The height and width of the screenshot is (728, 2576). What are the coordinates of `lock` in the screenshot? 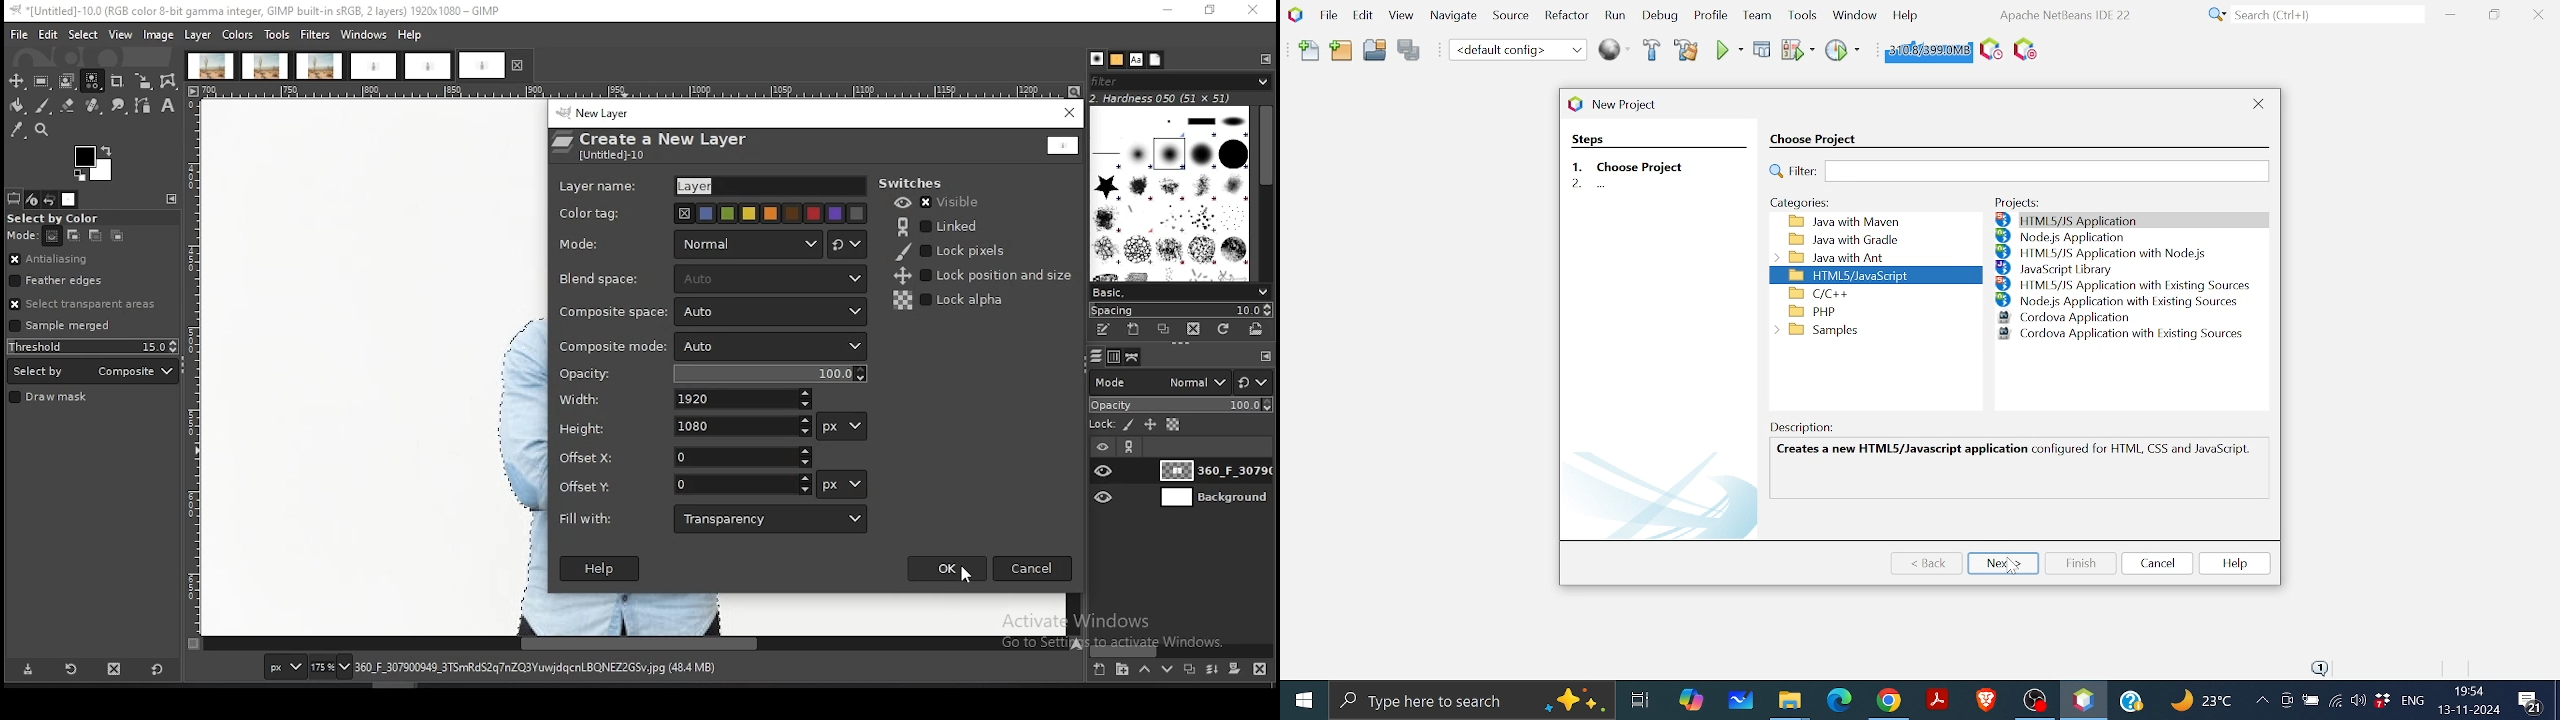 It's located at (1100, 425).